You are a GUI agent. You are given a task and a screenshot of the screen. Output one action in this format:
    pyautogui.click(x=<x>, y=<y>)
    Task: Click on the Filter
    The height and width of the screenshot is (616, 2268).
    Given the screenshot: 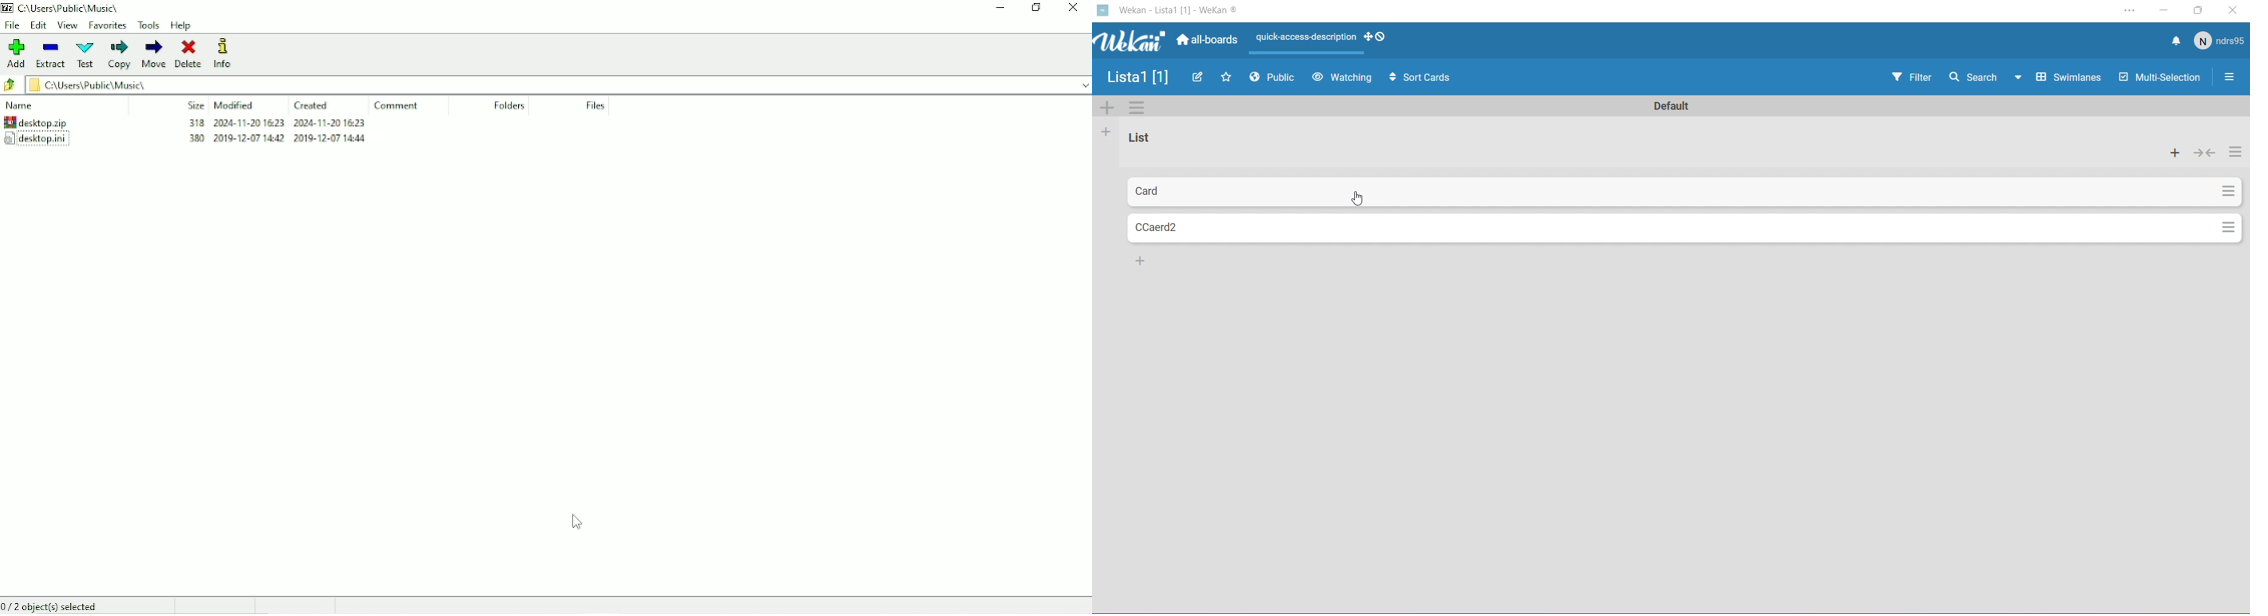 What is the action you would take?
    pyautogui.click(x=1901, y=78)
    